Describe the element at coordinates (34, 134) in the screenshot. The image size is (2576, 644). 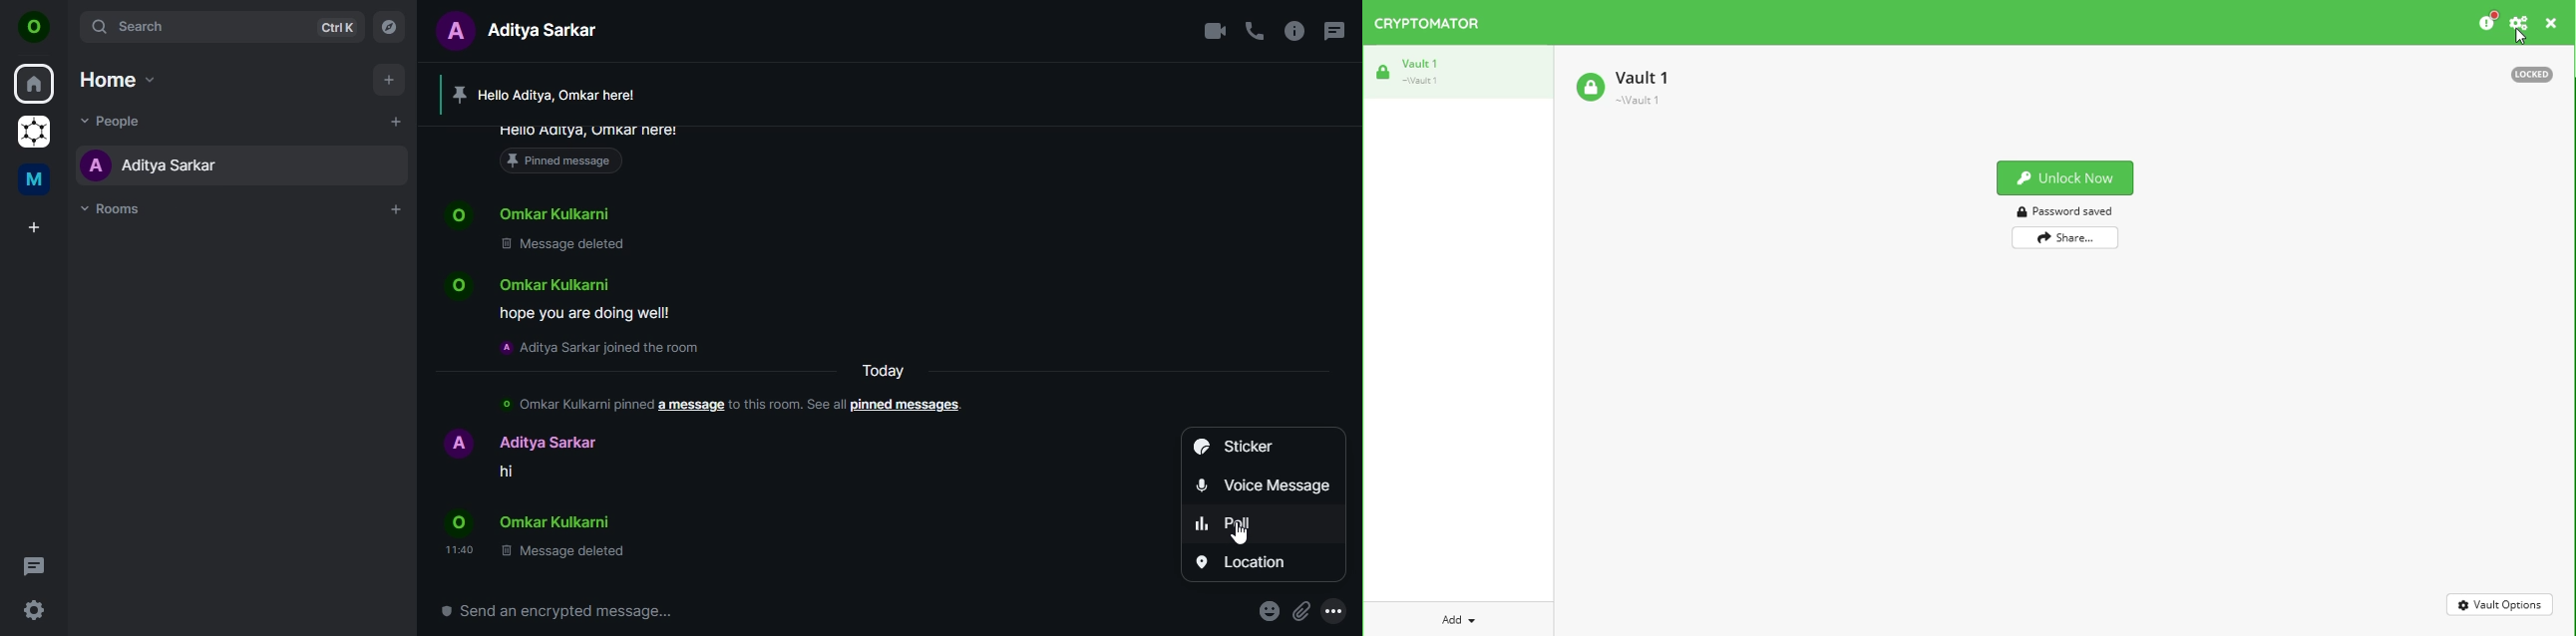
I see `graoheneos` at that location.